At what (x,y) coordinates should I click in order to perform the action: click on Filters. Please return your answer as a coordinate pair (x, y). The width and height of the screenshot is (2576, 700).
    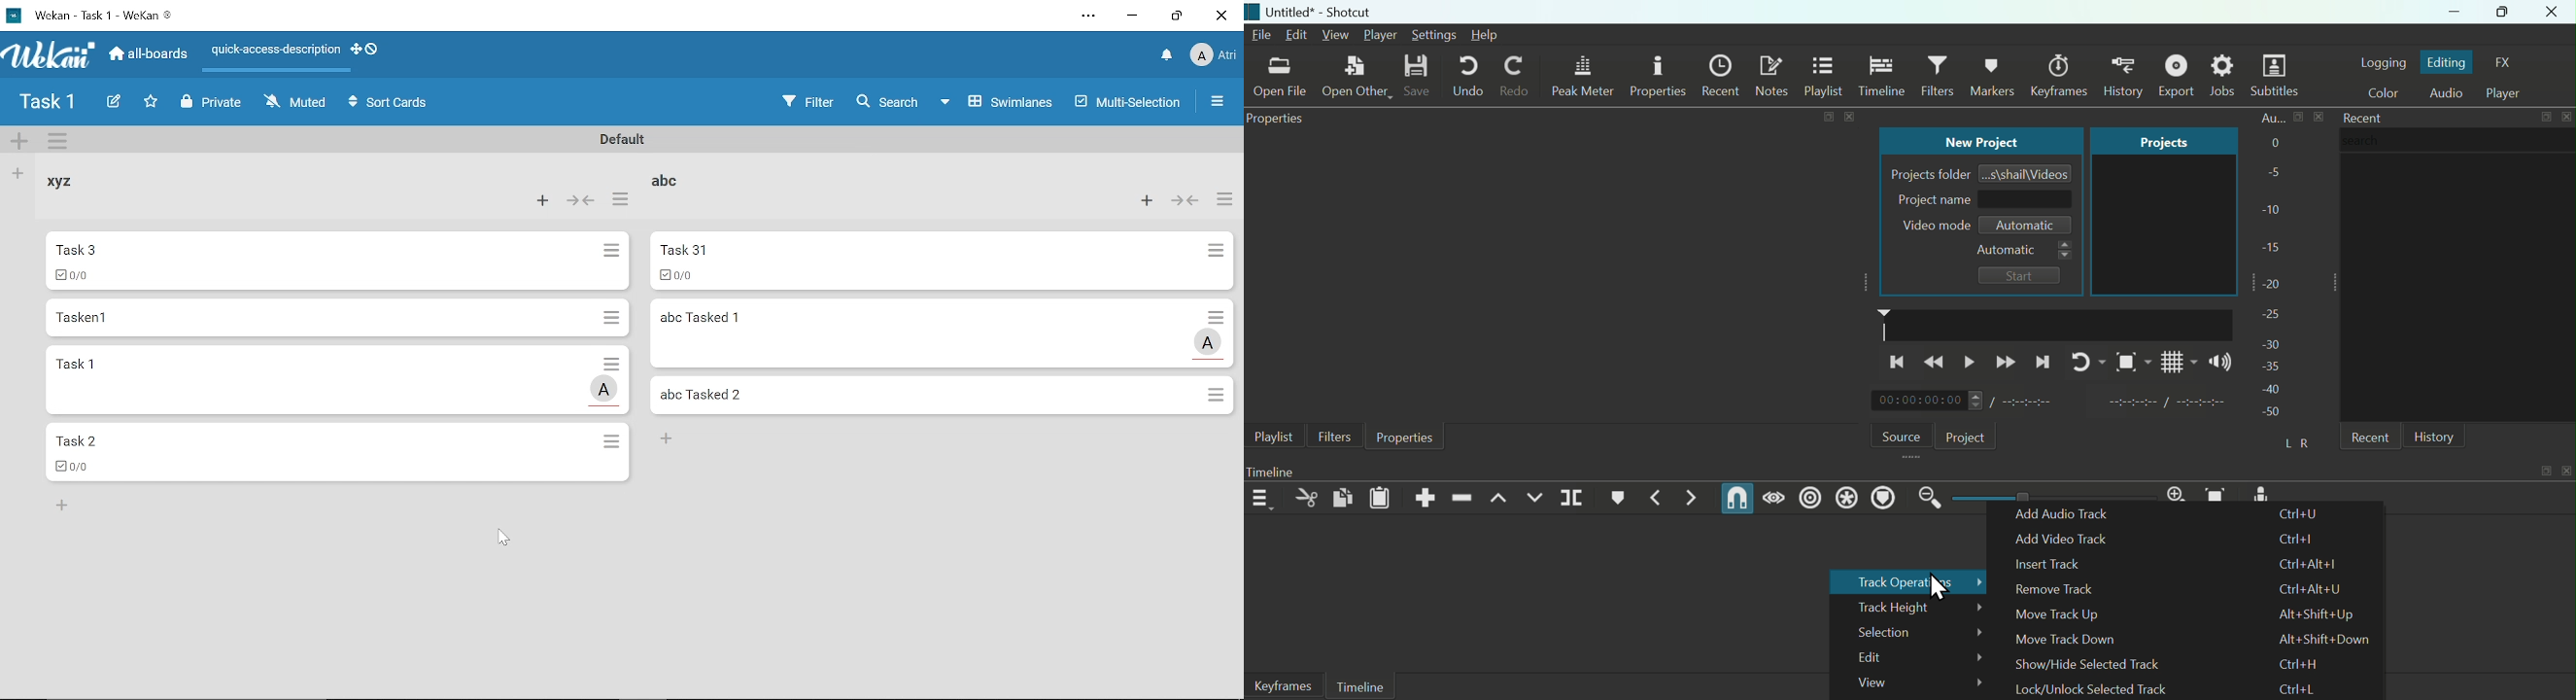
    Looking at the image, I should click on (804, 102).